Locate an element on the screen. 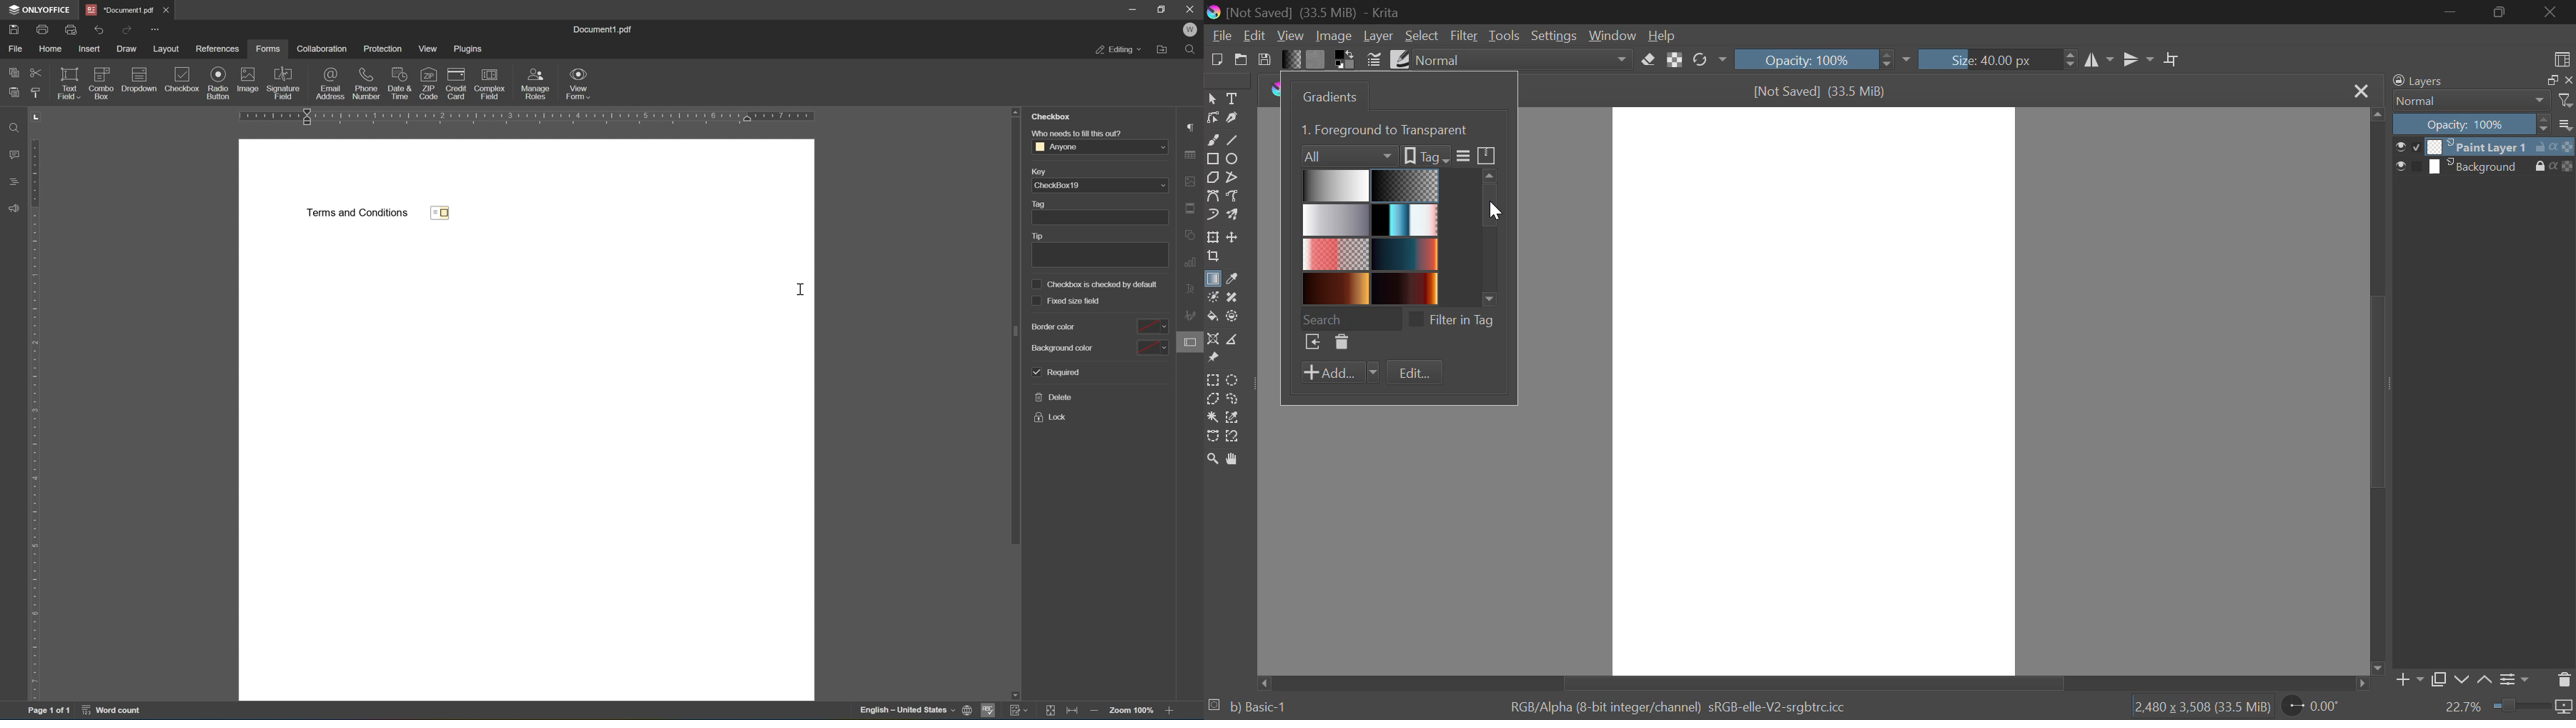 The width and height of the screenshot is (2576, 728). quick print is located at coordinates (71, 29).